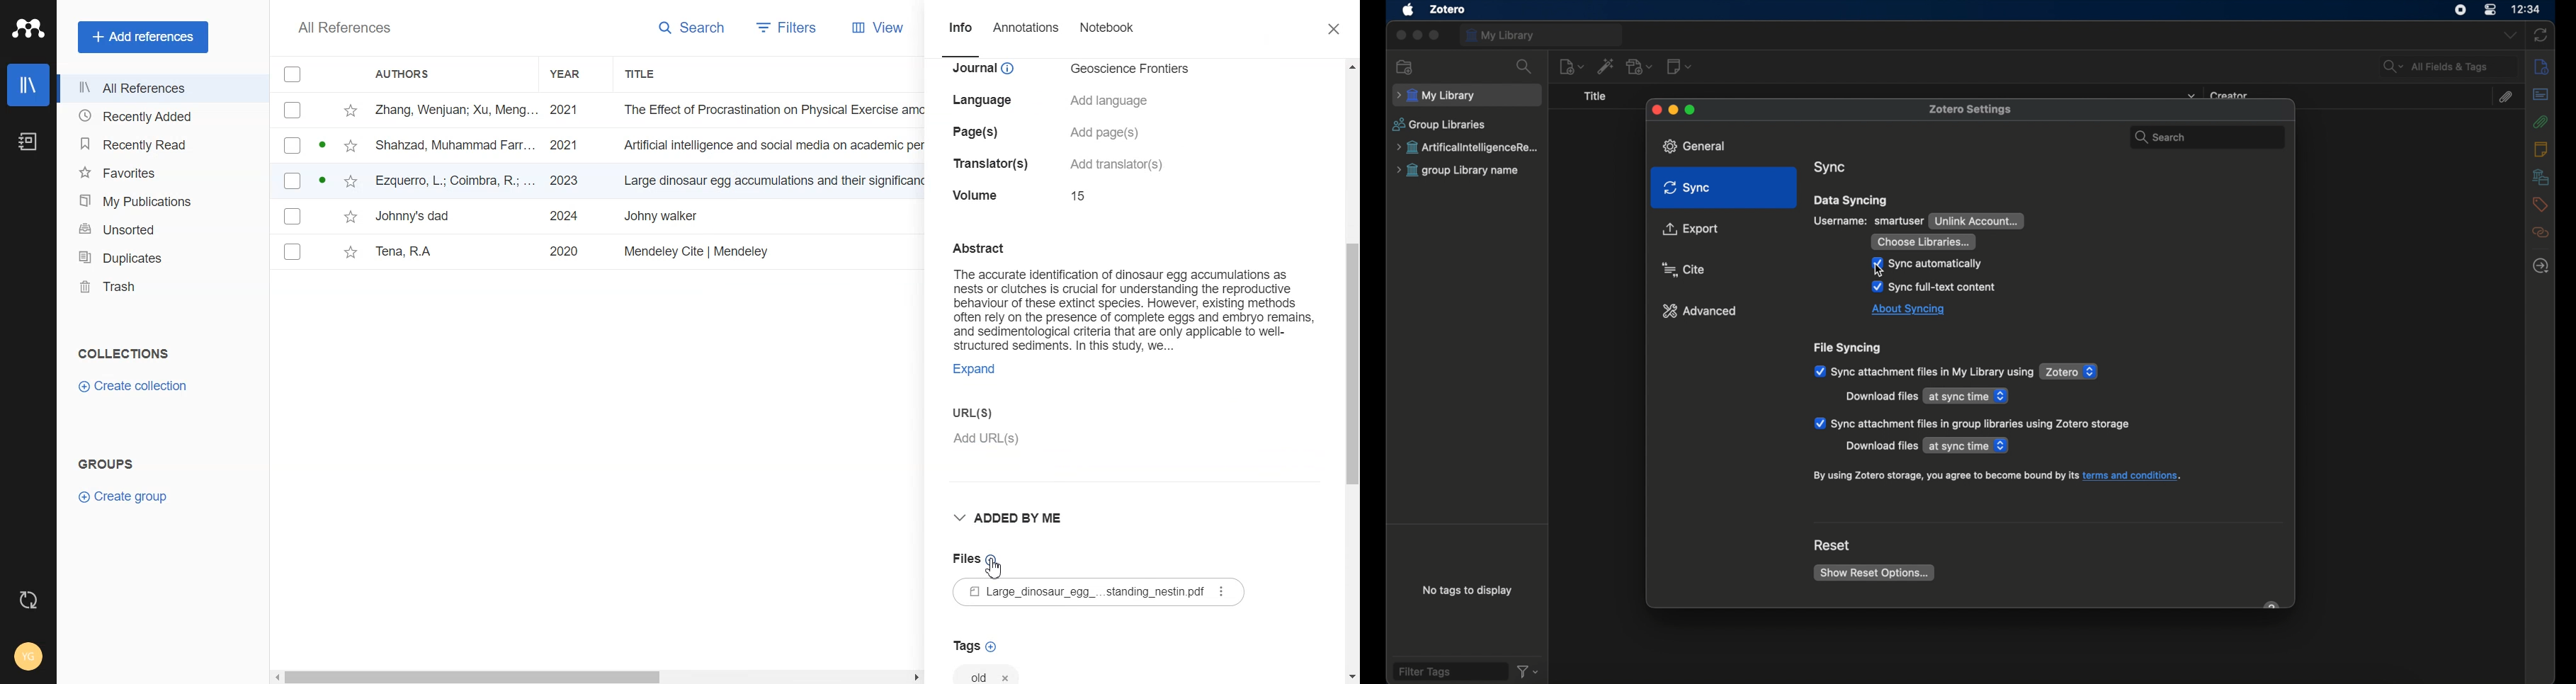 The height and width of the screenshot is (700, 2576). Describe the element at coordinates (2527, 9) in the screenshot. I see `time` at that location.